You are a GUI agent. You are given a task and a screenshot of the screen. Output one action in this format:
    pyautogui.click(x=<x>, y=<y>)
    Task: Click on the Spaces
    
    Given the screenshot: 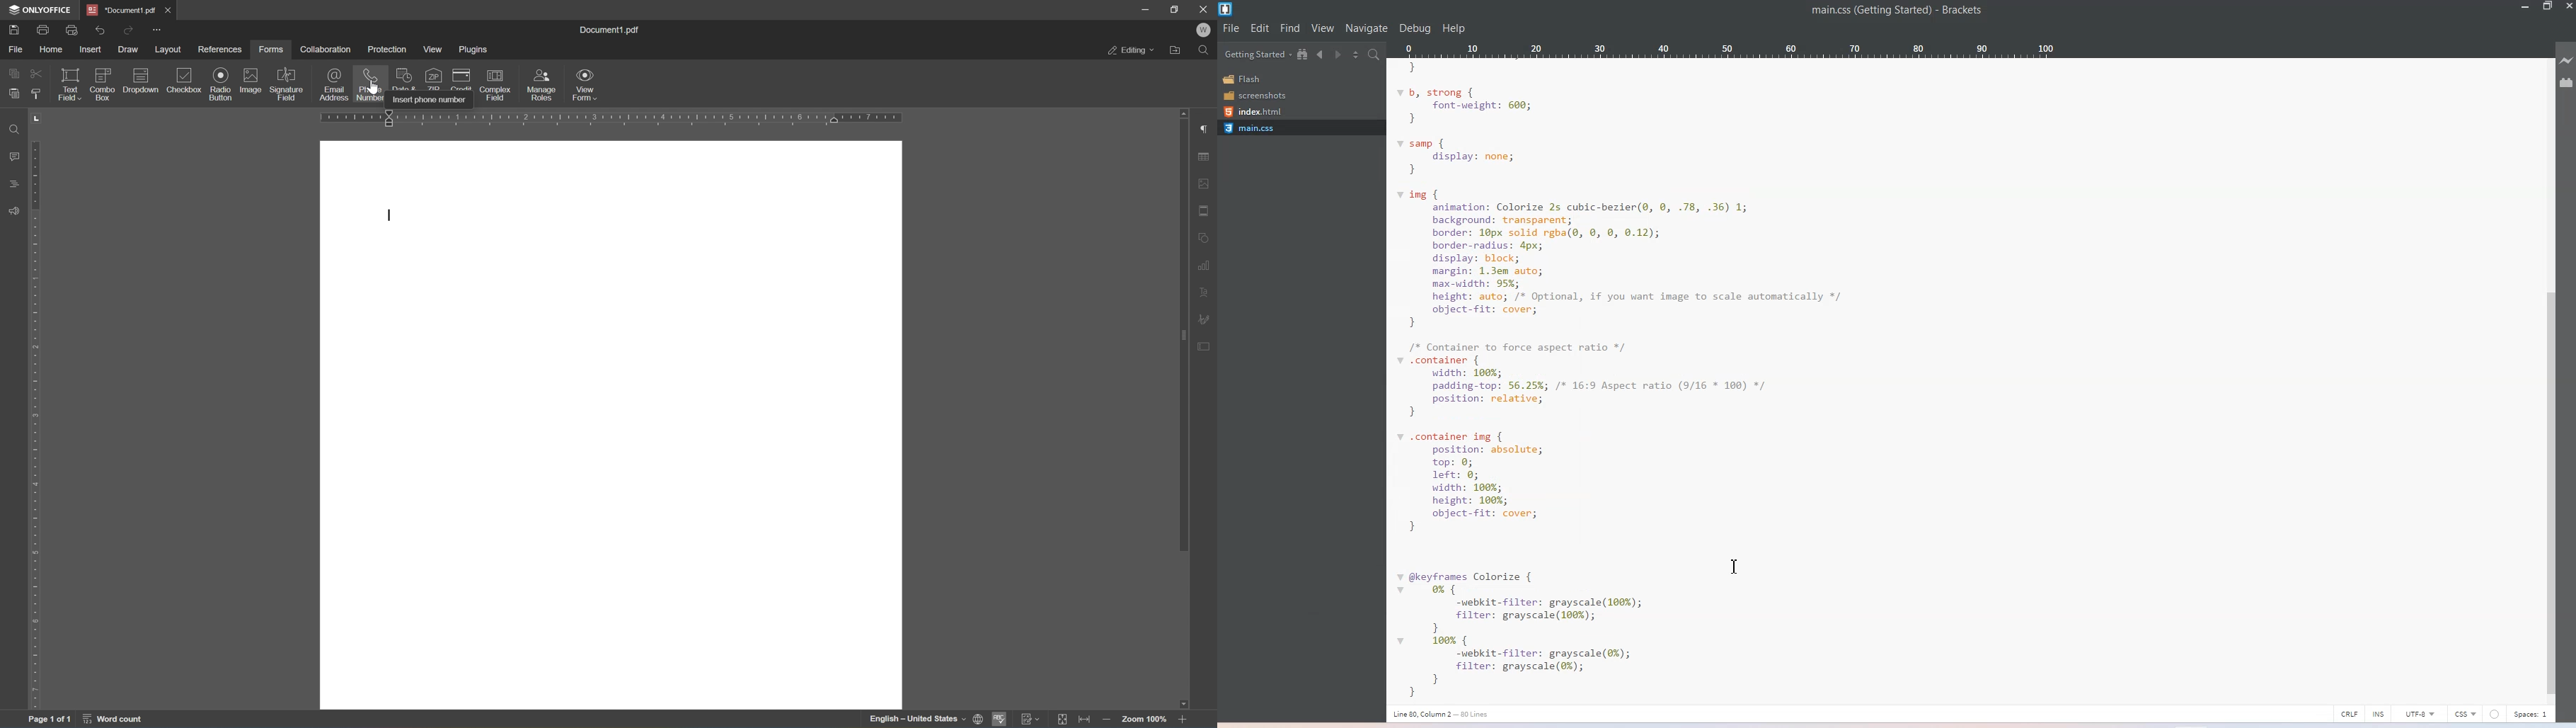 What is the action you would take?
    pyautogui.click(x=2531, y=715)
    